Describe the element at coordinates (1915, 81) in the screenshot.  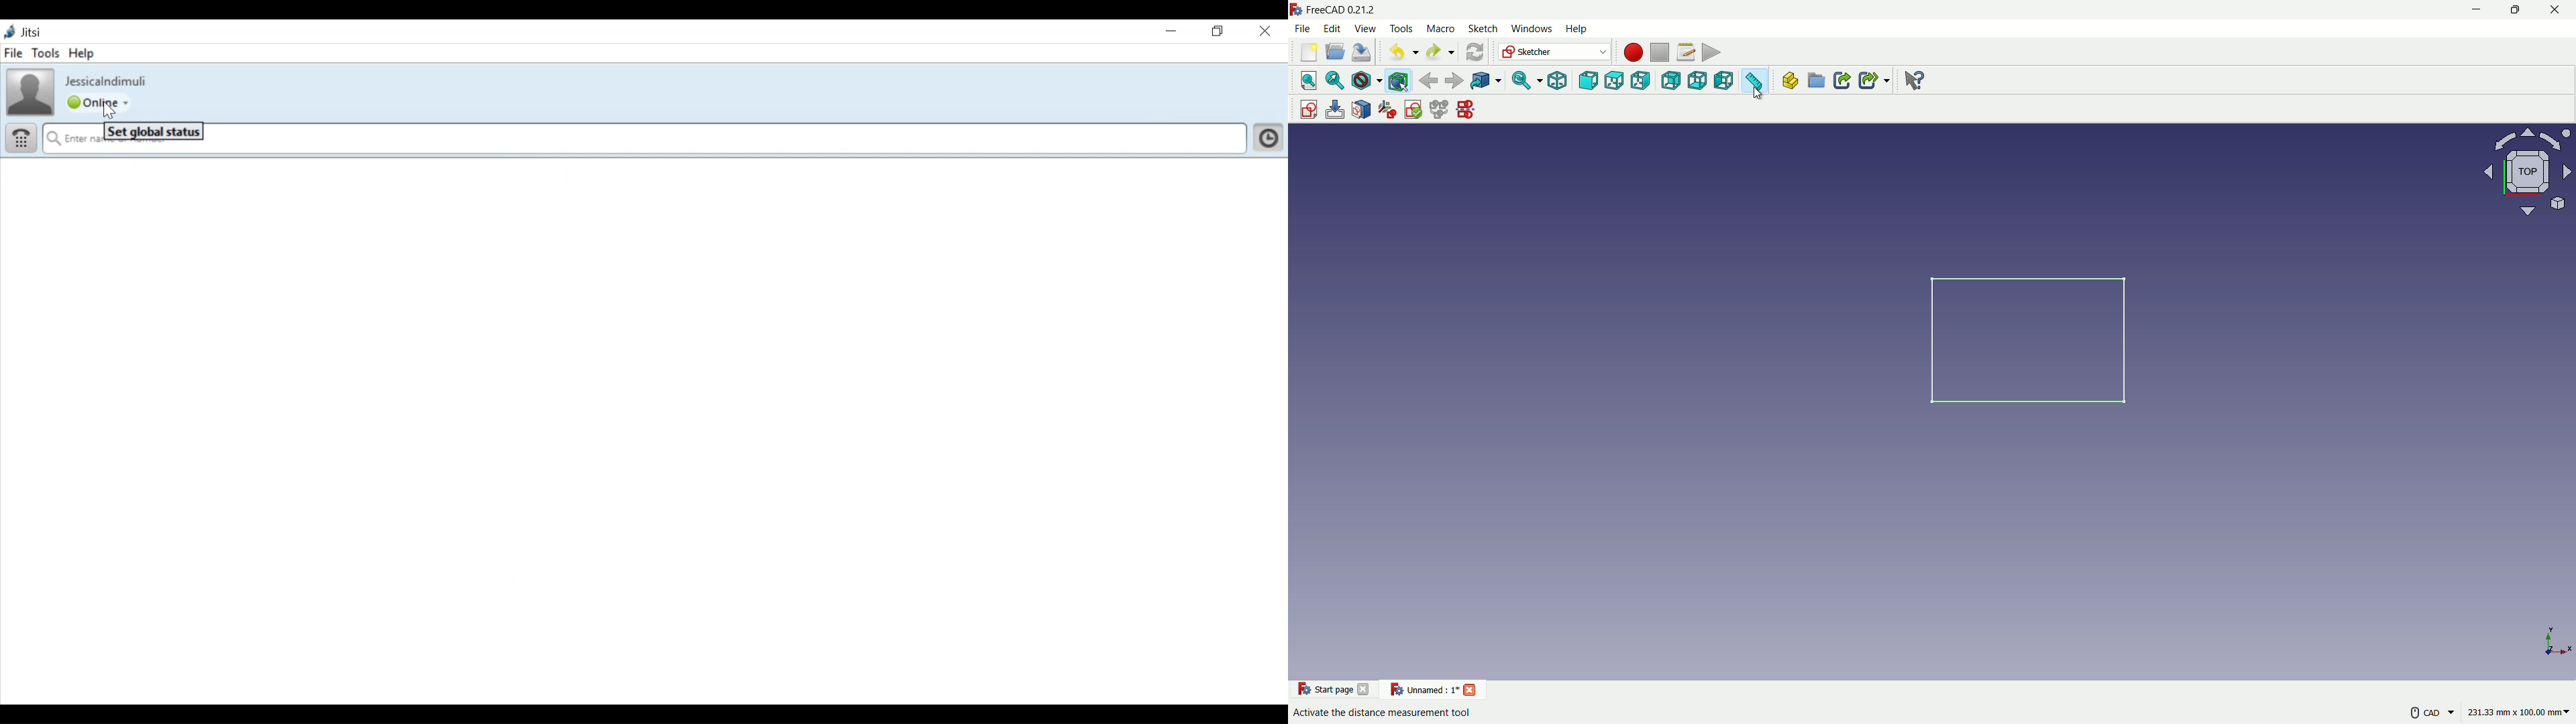
I see `help extension` at that location.